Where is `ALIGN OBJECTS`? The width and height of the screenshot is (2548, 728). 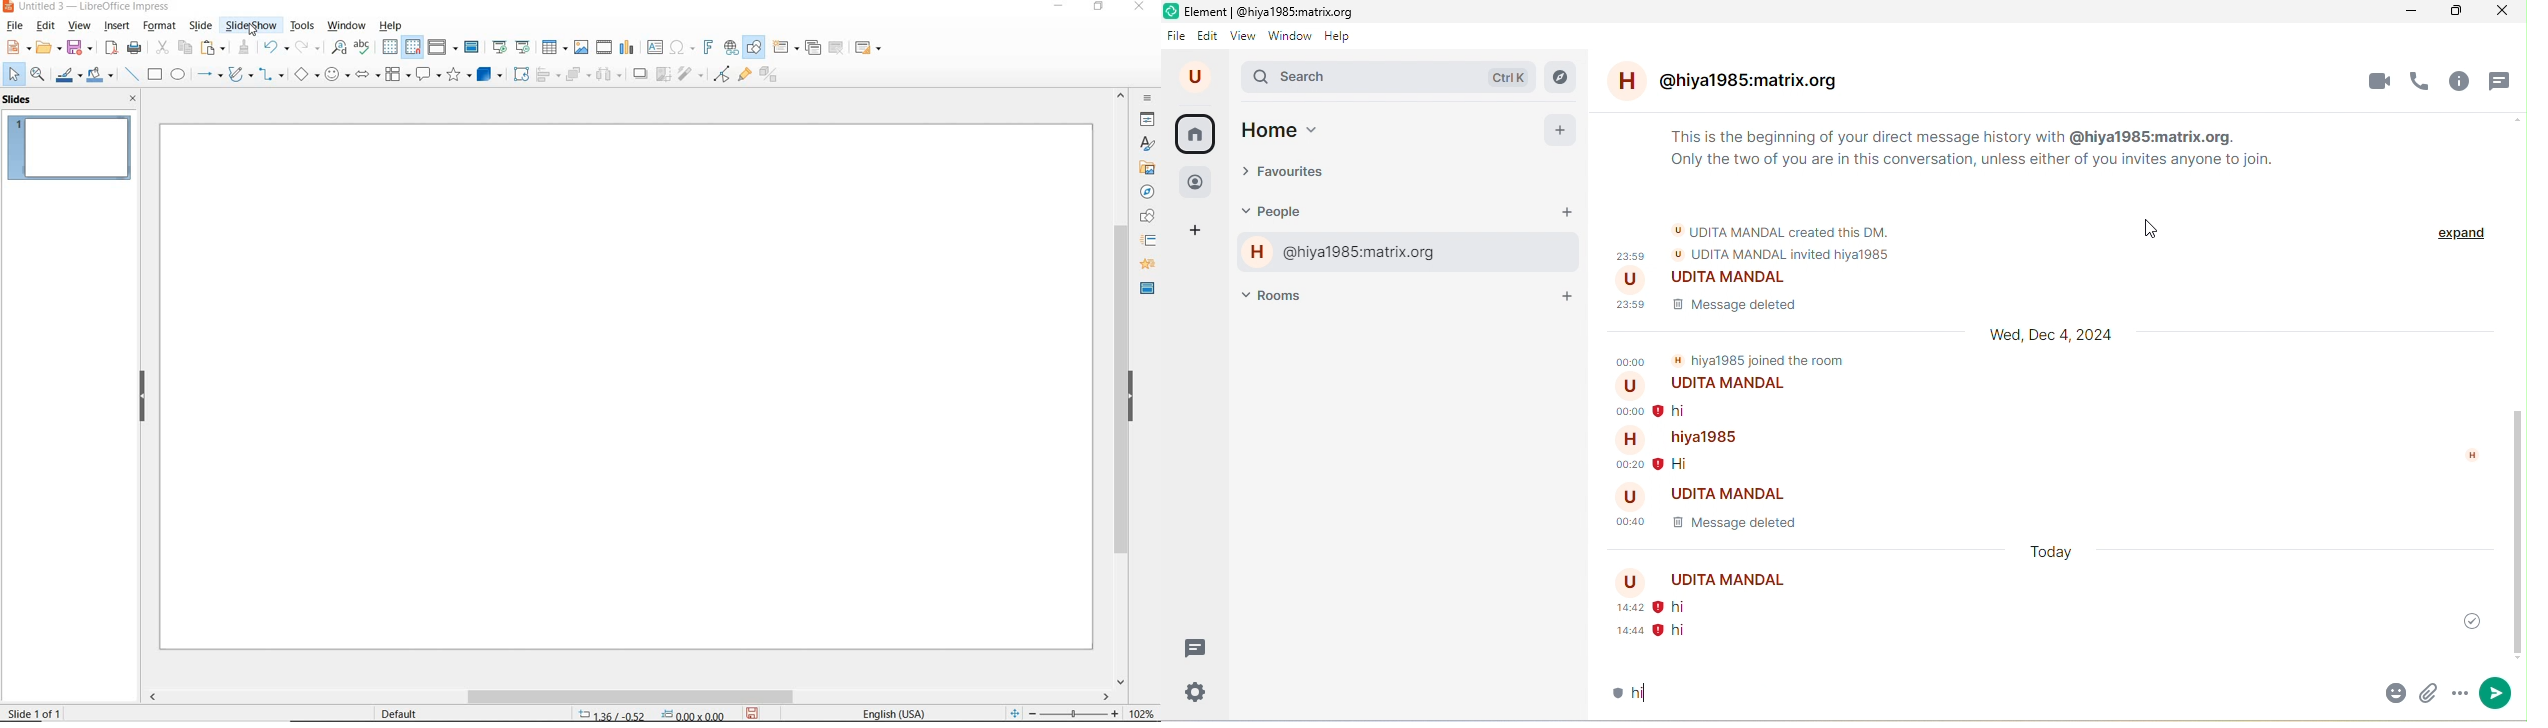 ALIGN OBJECTS is located at coordinates (545, 75).